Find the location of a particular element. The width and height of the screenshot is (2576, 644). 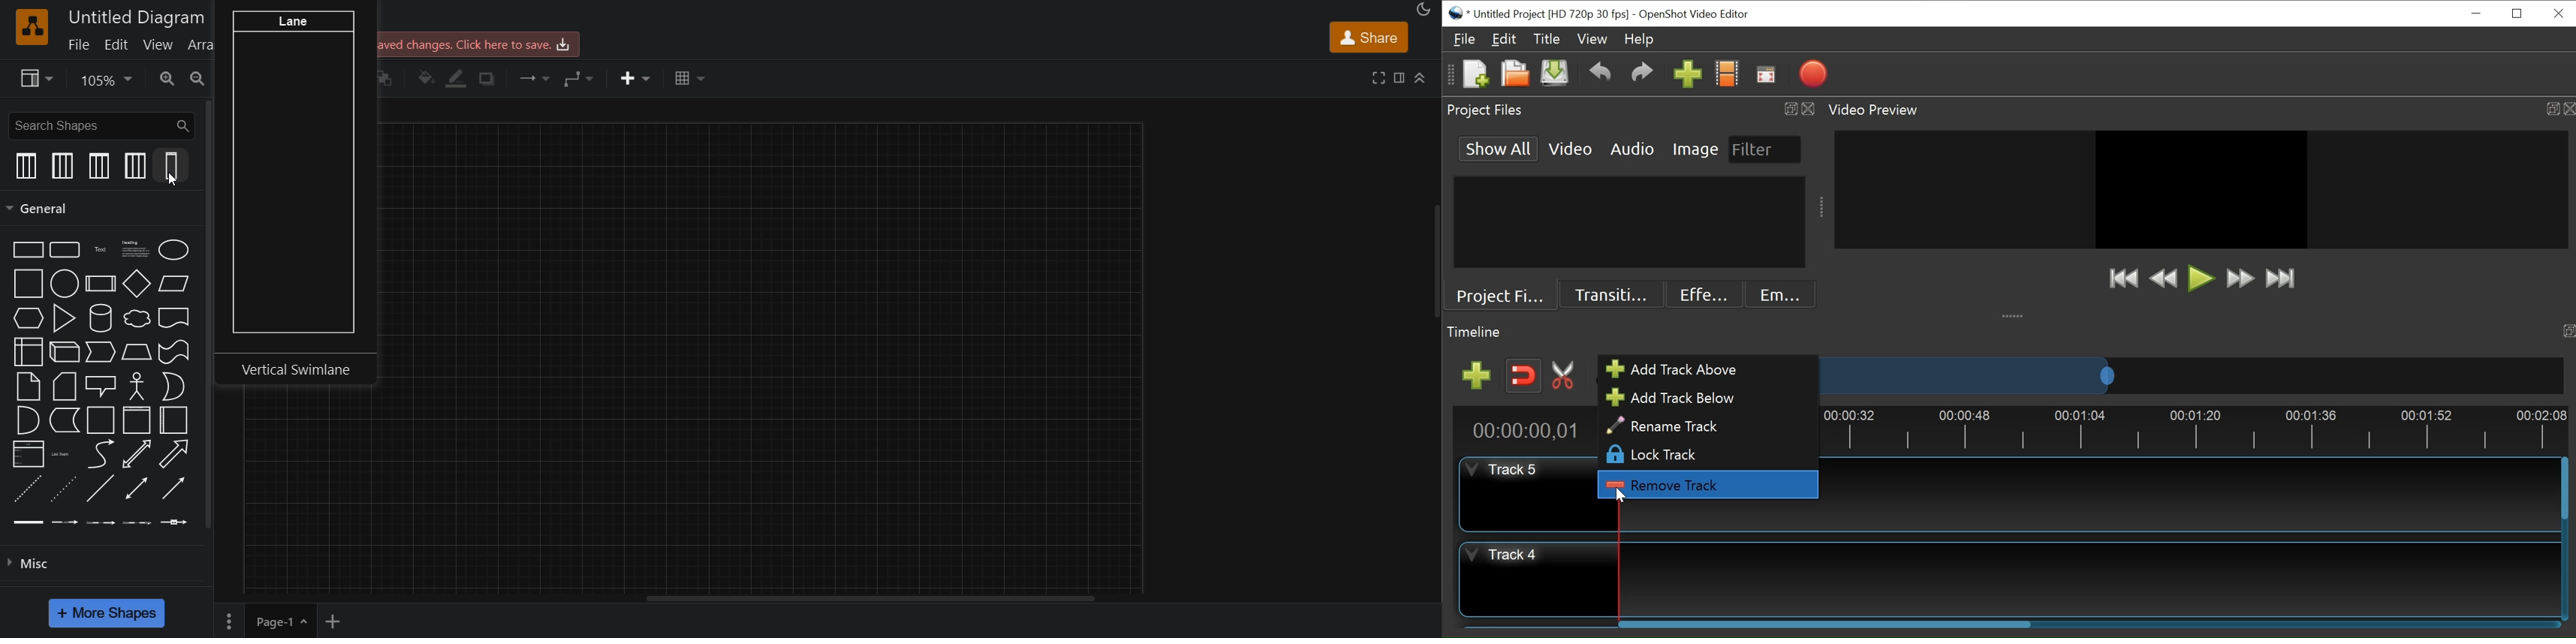

bidirectional connector is located at coordinates (136, 492).